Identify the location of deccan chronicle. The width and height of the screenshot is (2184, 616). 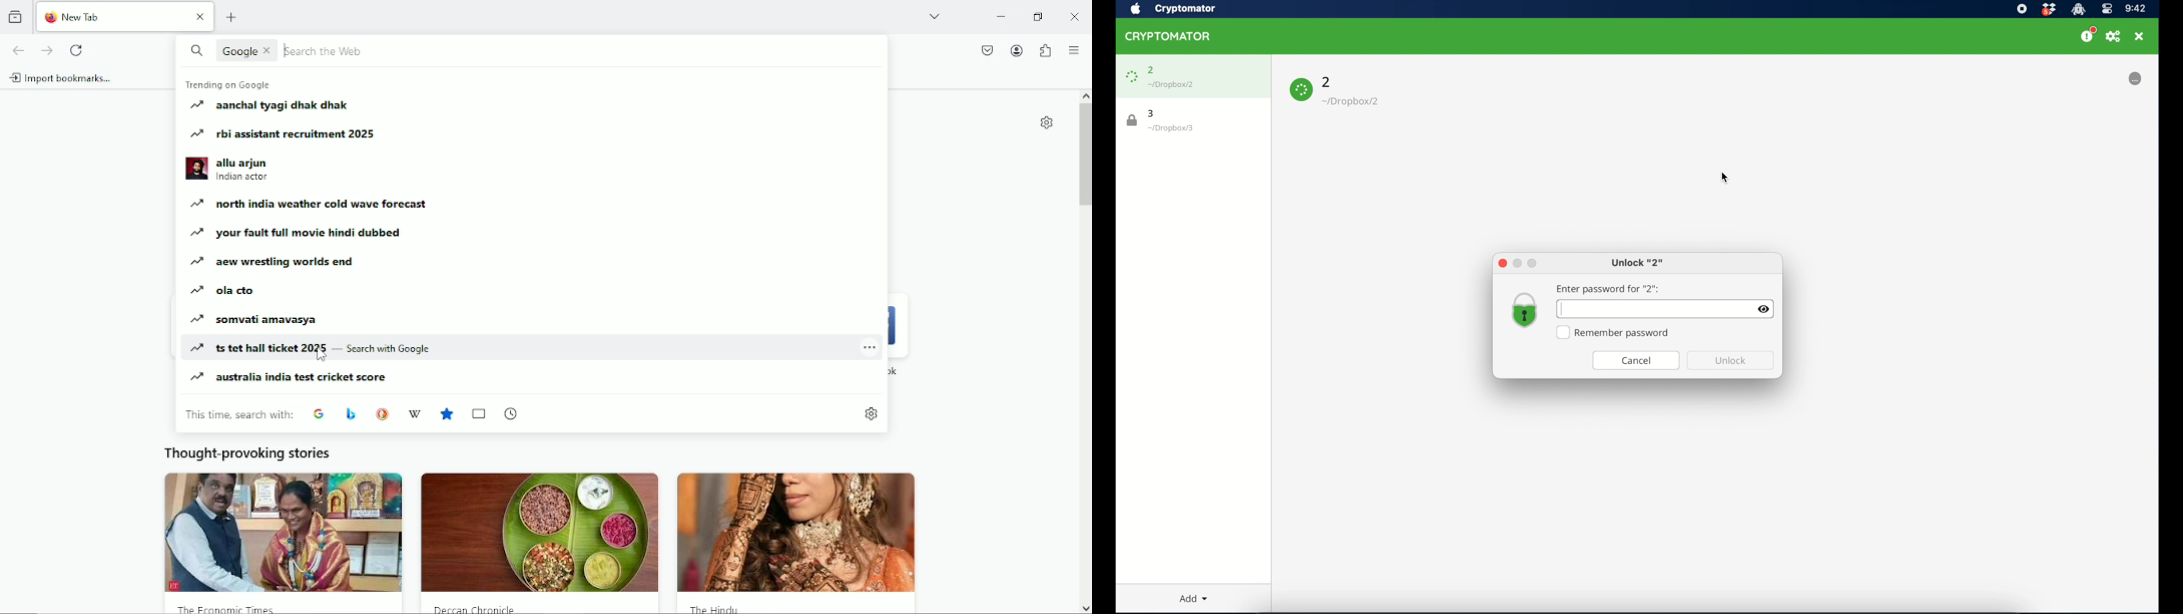
(483, 609).